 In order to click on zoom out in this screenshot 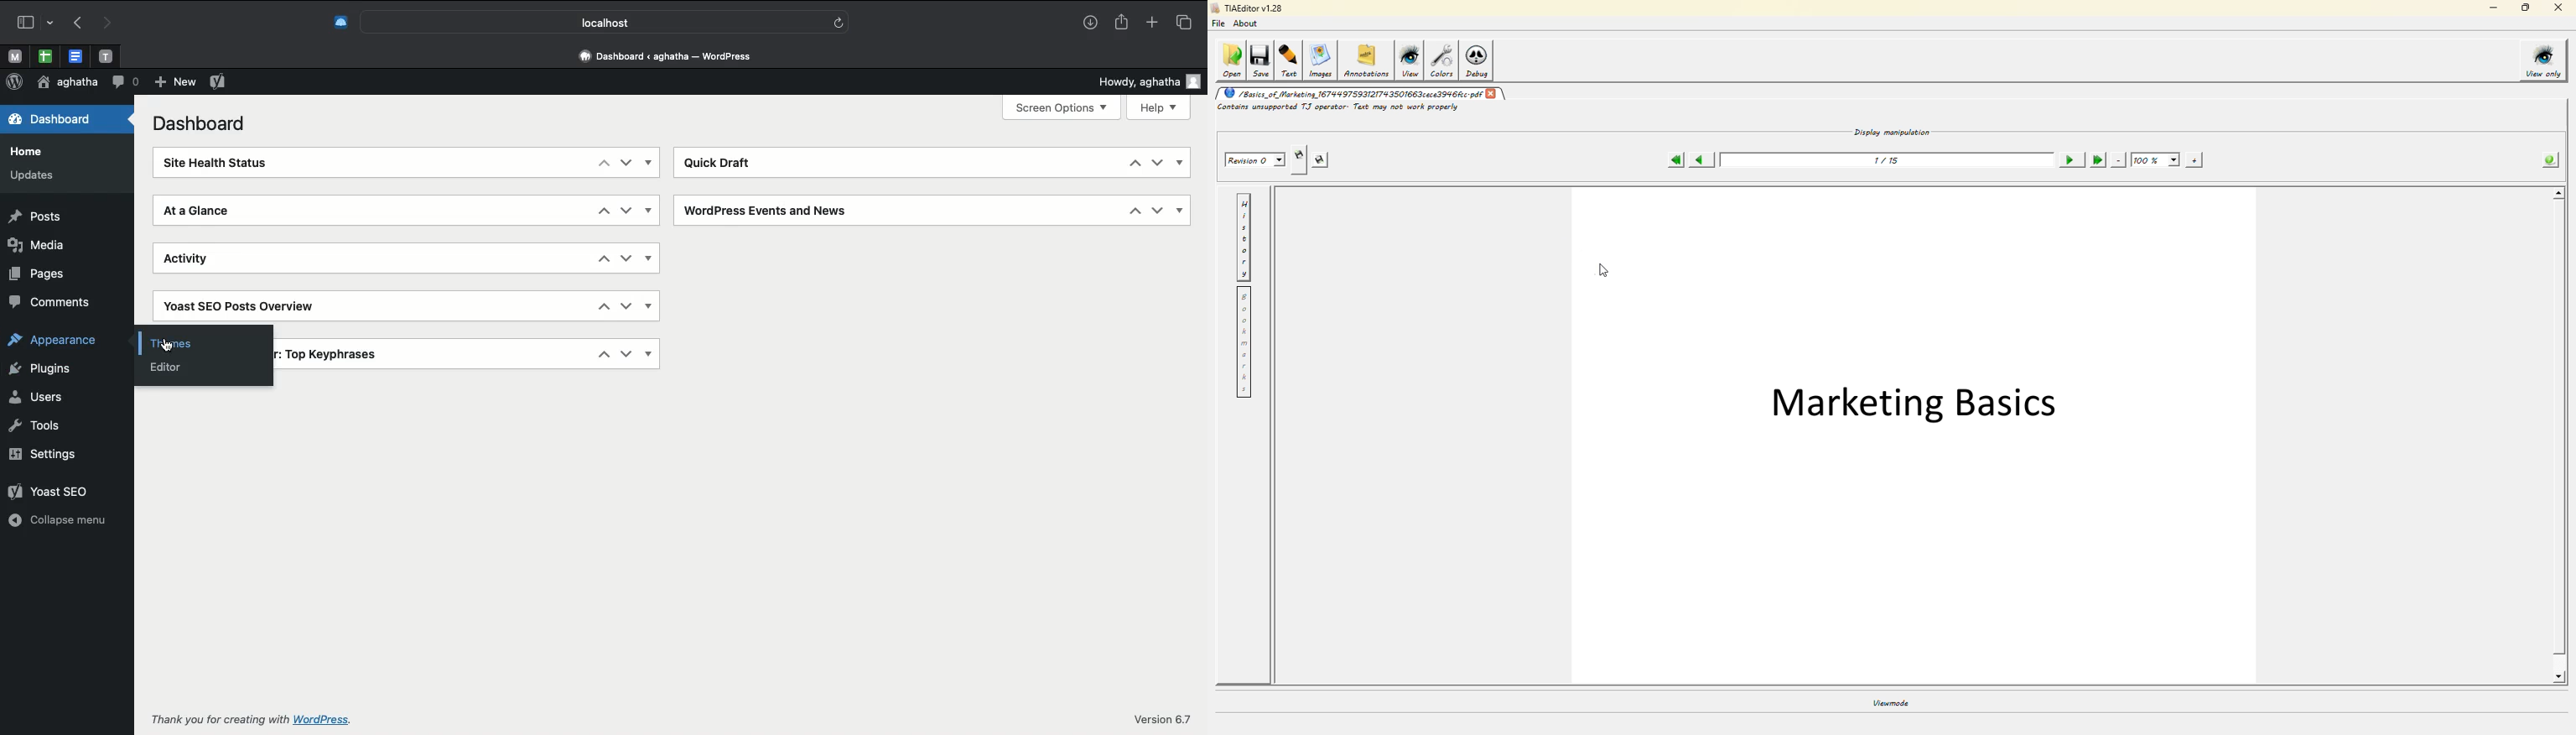, I will do `click(2122, 160)`.